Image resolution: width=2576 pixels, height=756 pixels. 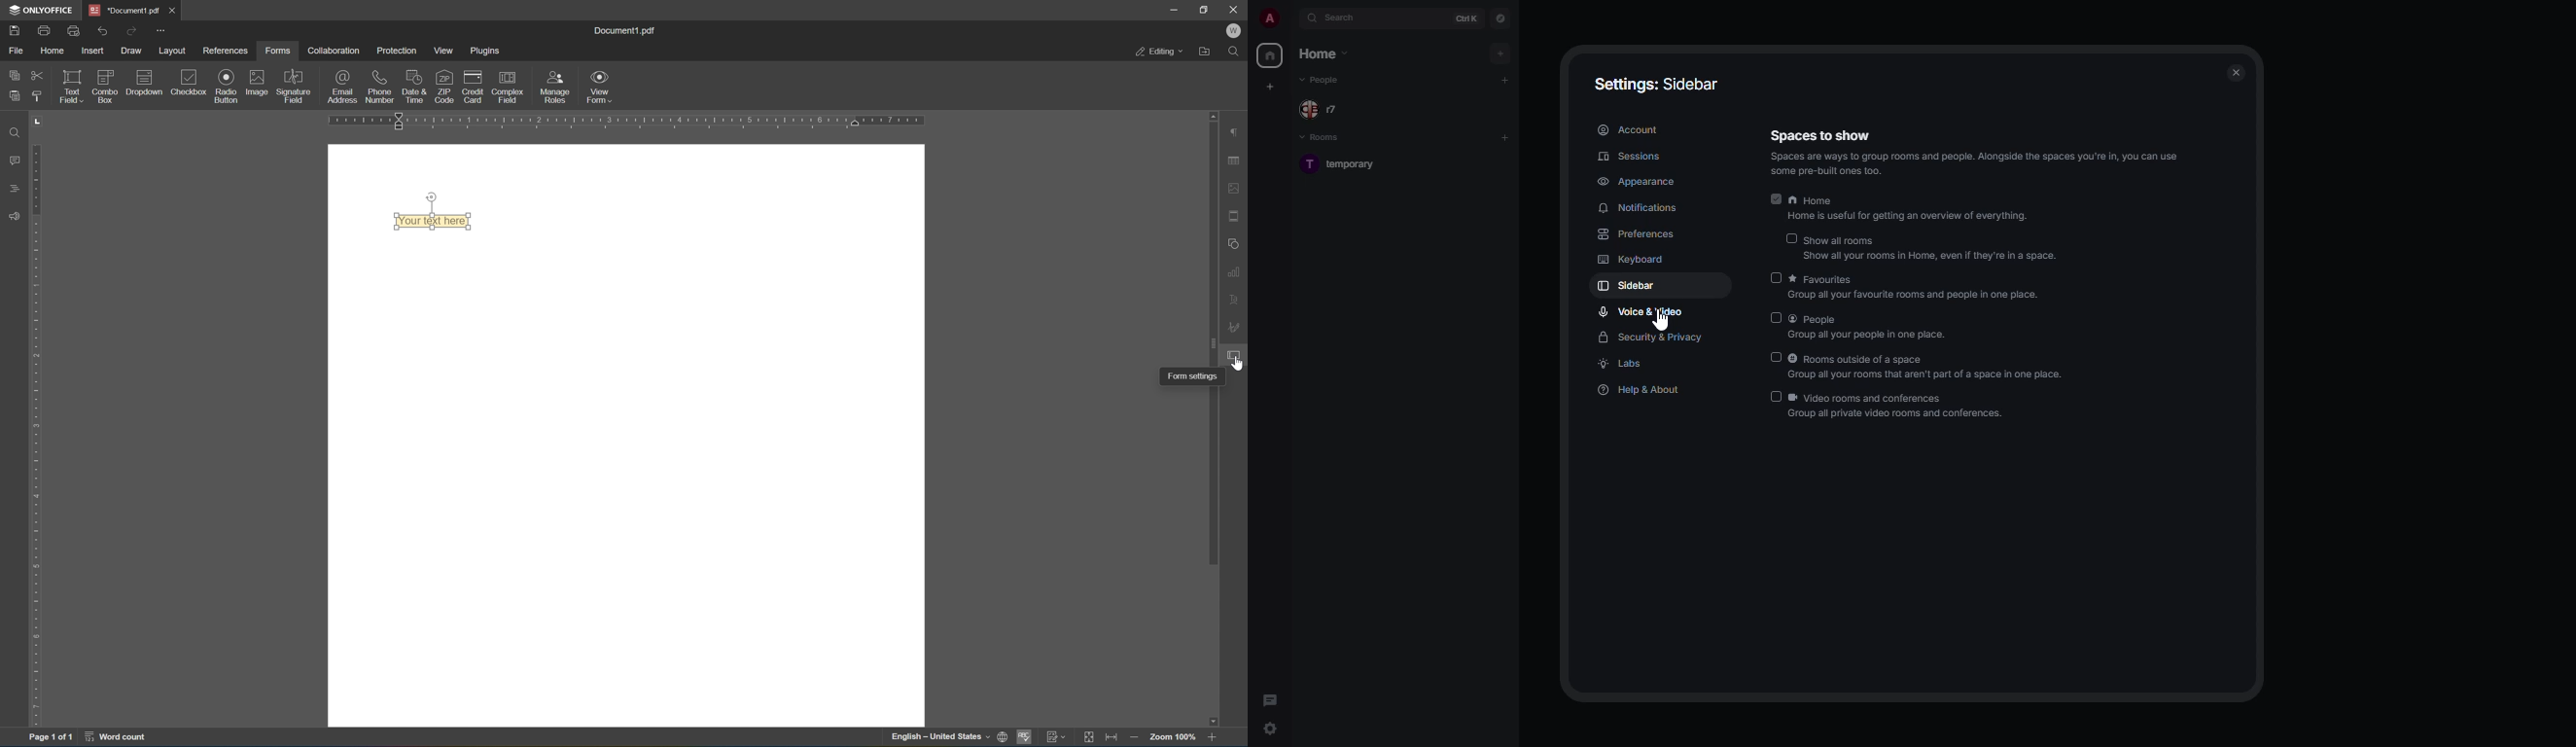 I want to click on rooms outside of a space, so click(x=1931, y=368).